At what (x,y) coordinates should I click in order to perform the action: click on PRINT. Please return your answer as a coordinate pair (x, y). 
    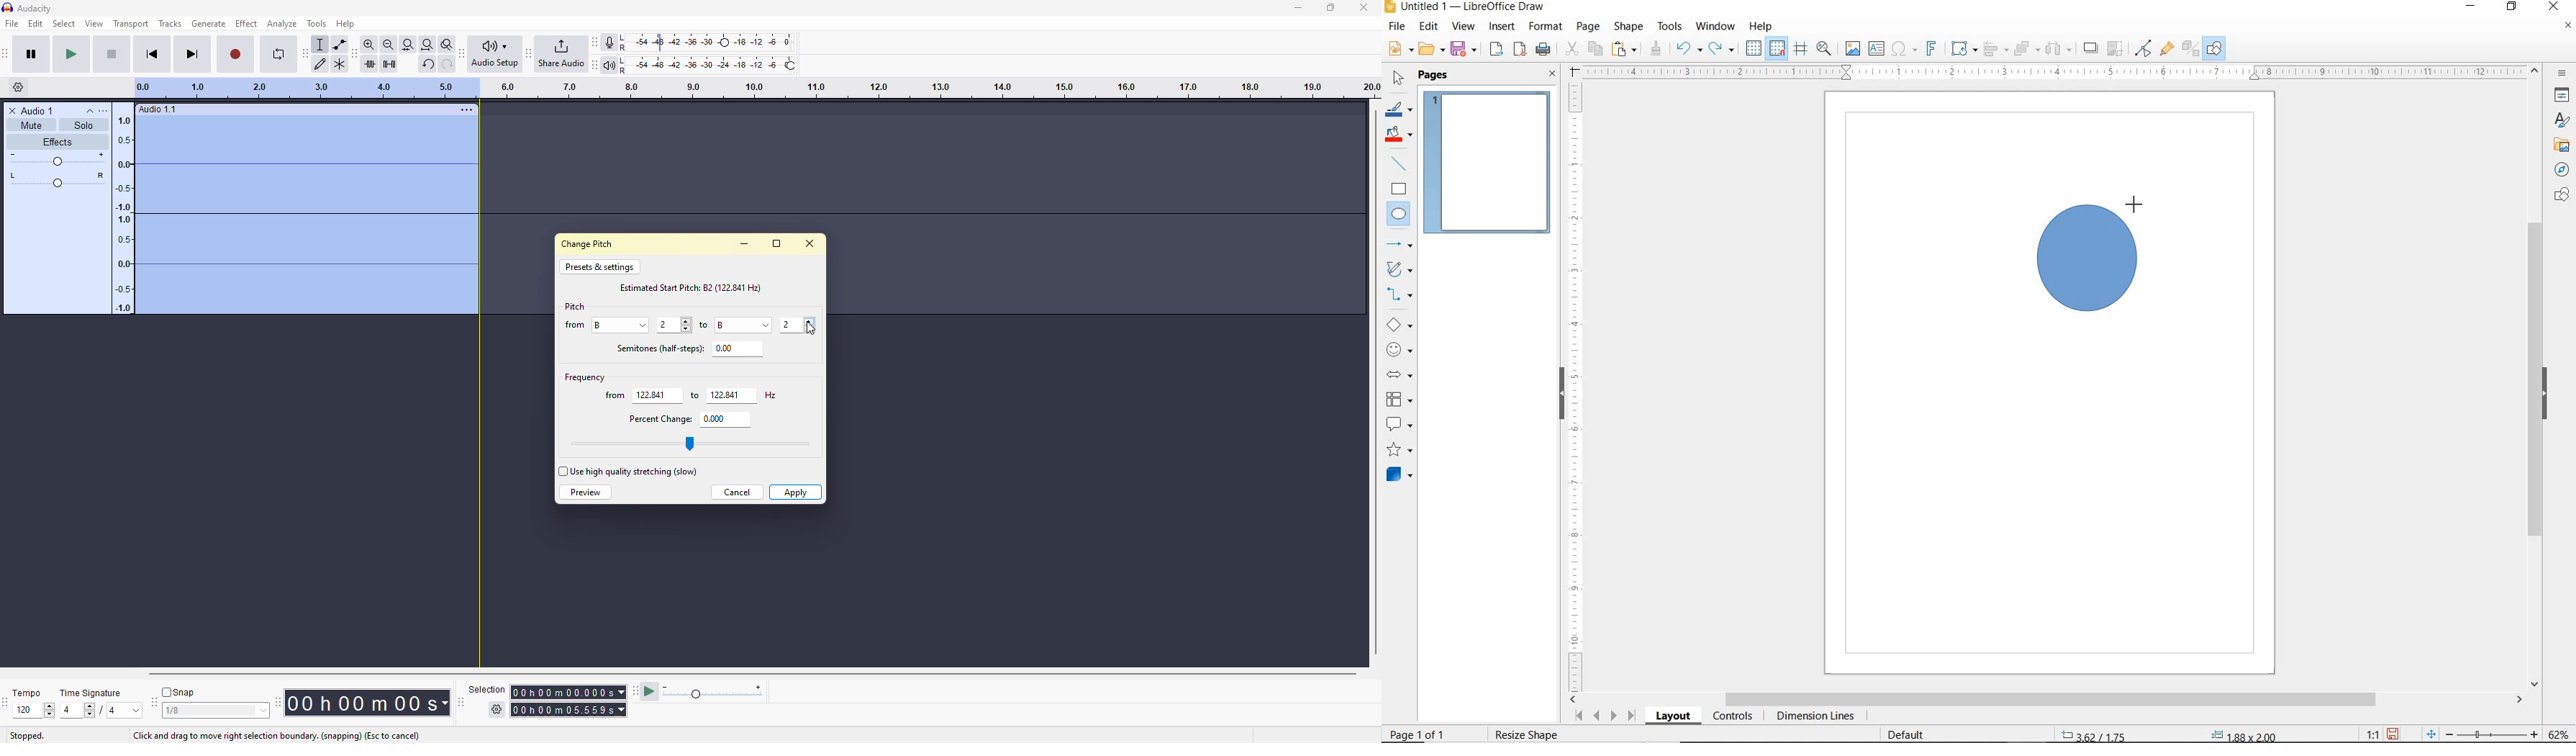
    Looking at the image, I should click on (1544, 49).